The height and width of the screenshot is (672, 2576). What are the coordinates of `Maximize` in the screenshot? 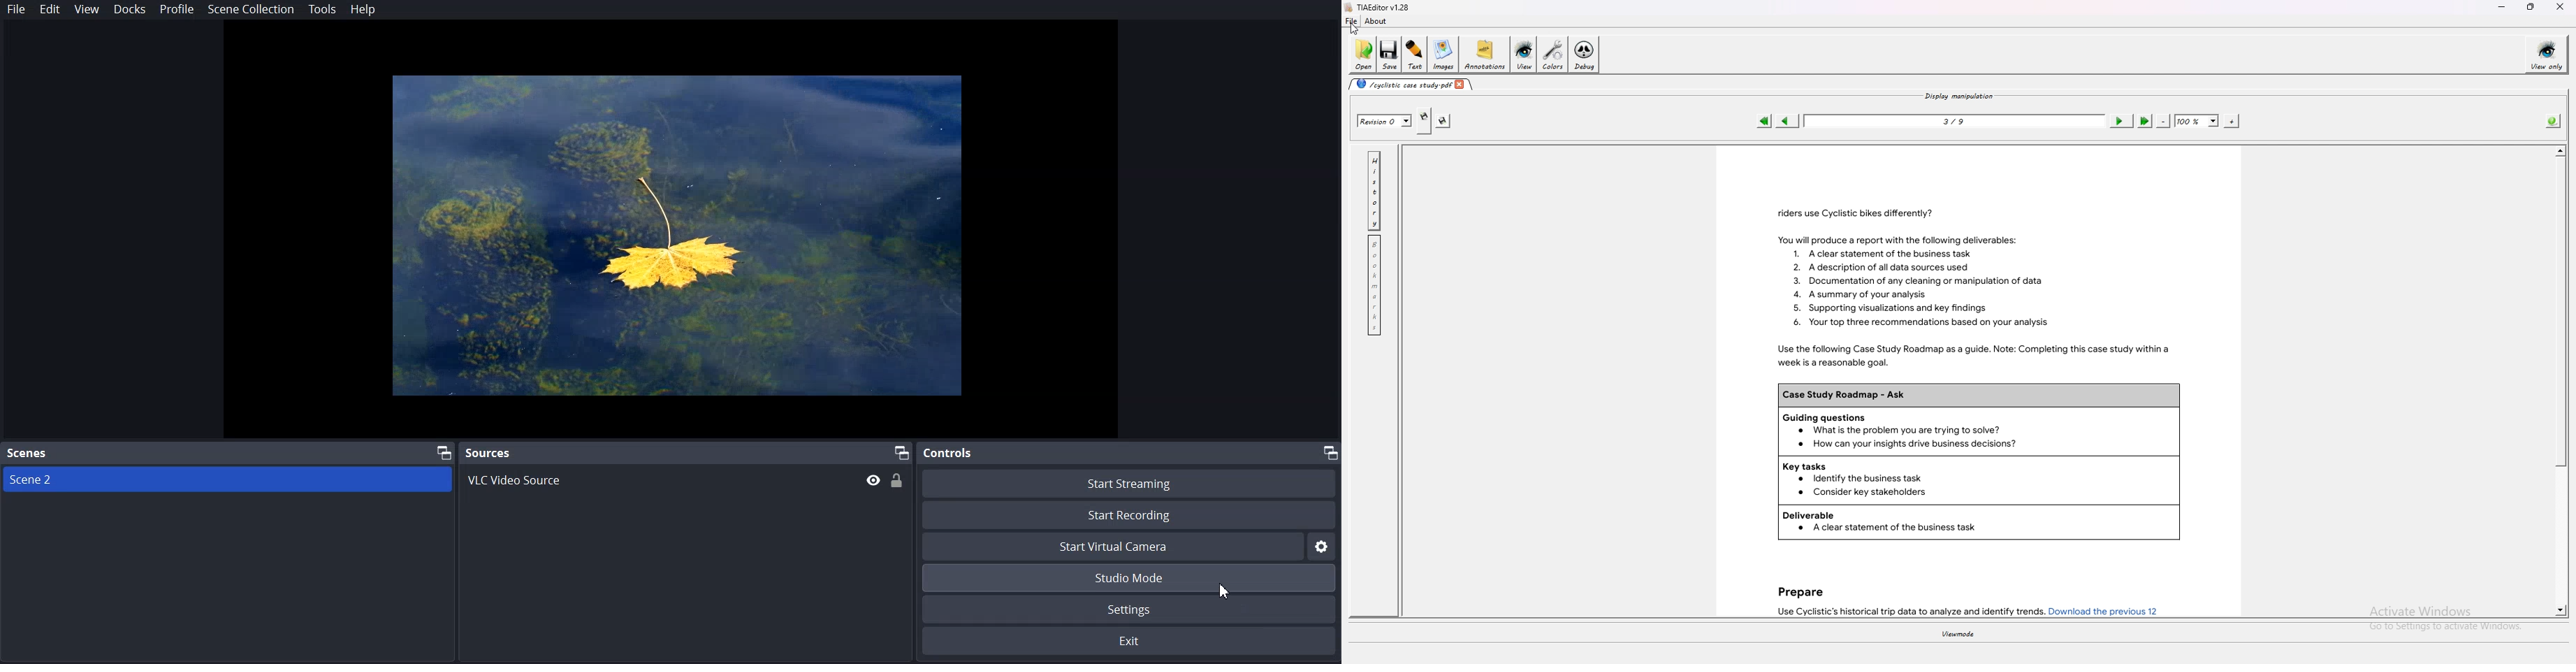 It's located at (435, 452).